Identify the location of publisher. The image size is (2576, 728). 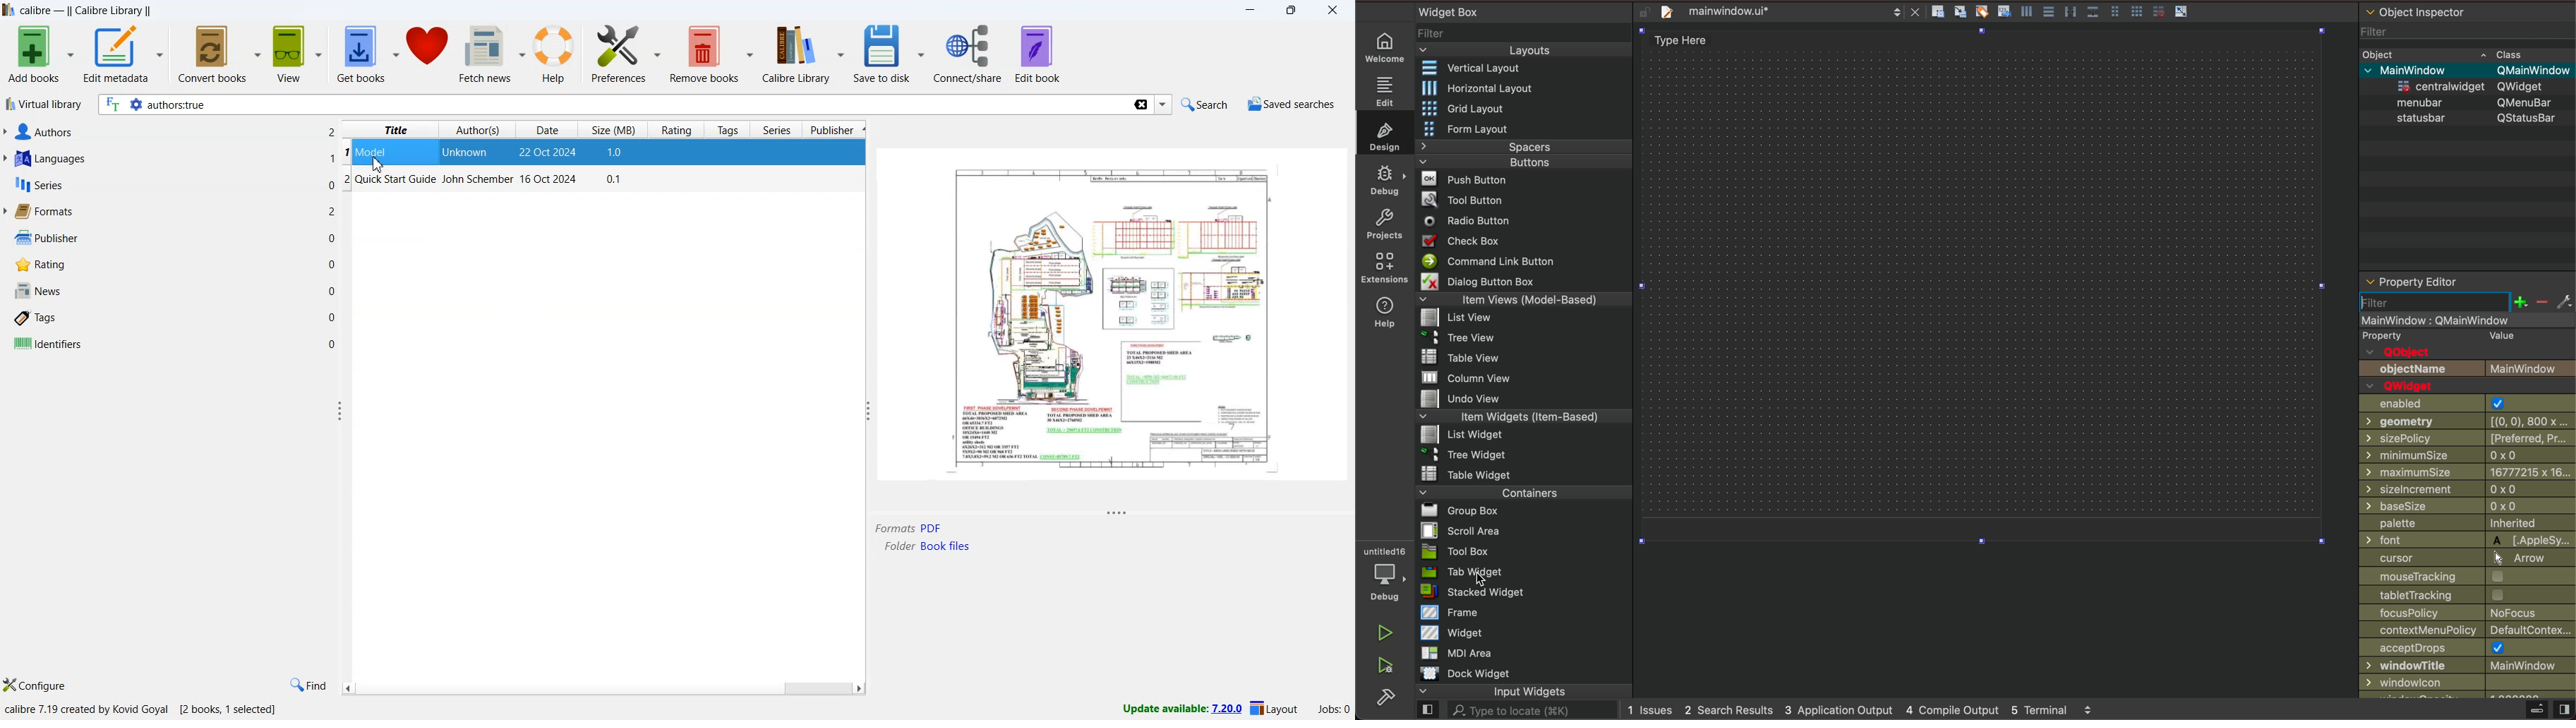
(44, 238).